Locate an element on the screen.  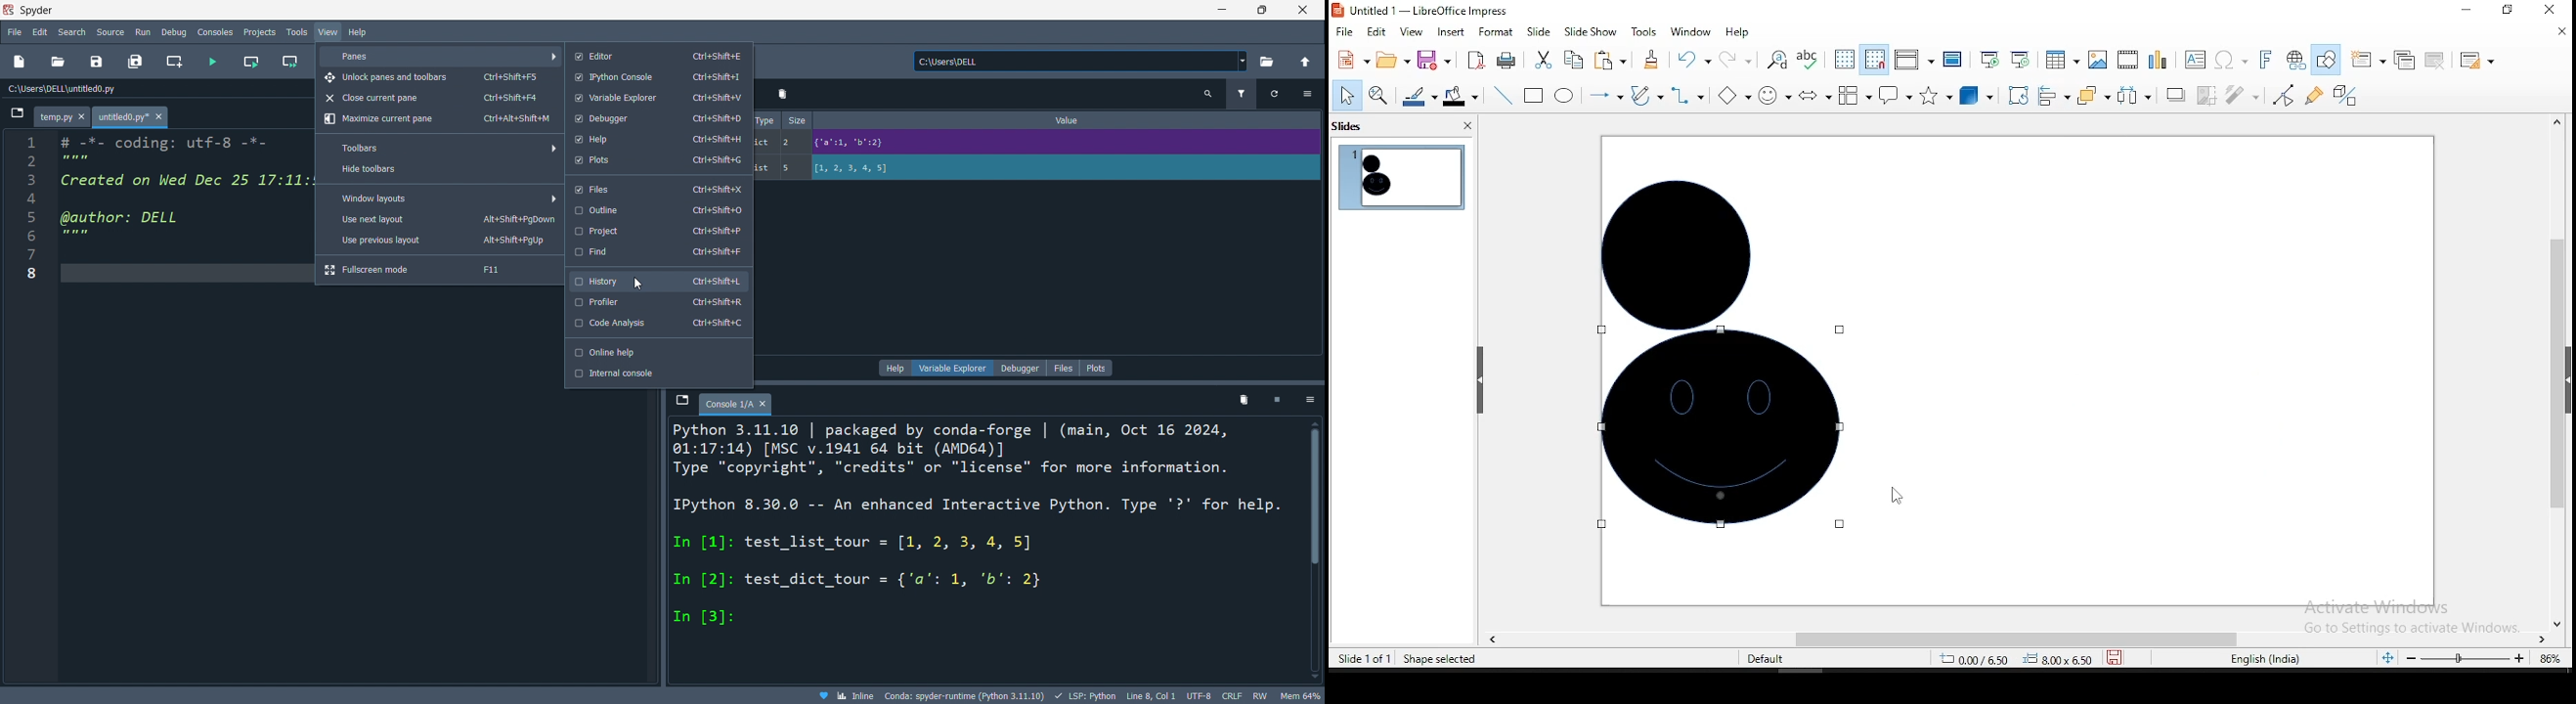
default is located at coordinates (1766, 658).